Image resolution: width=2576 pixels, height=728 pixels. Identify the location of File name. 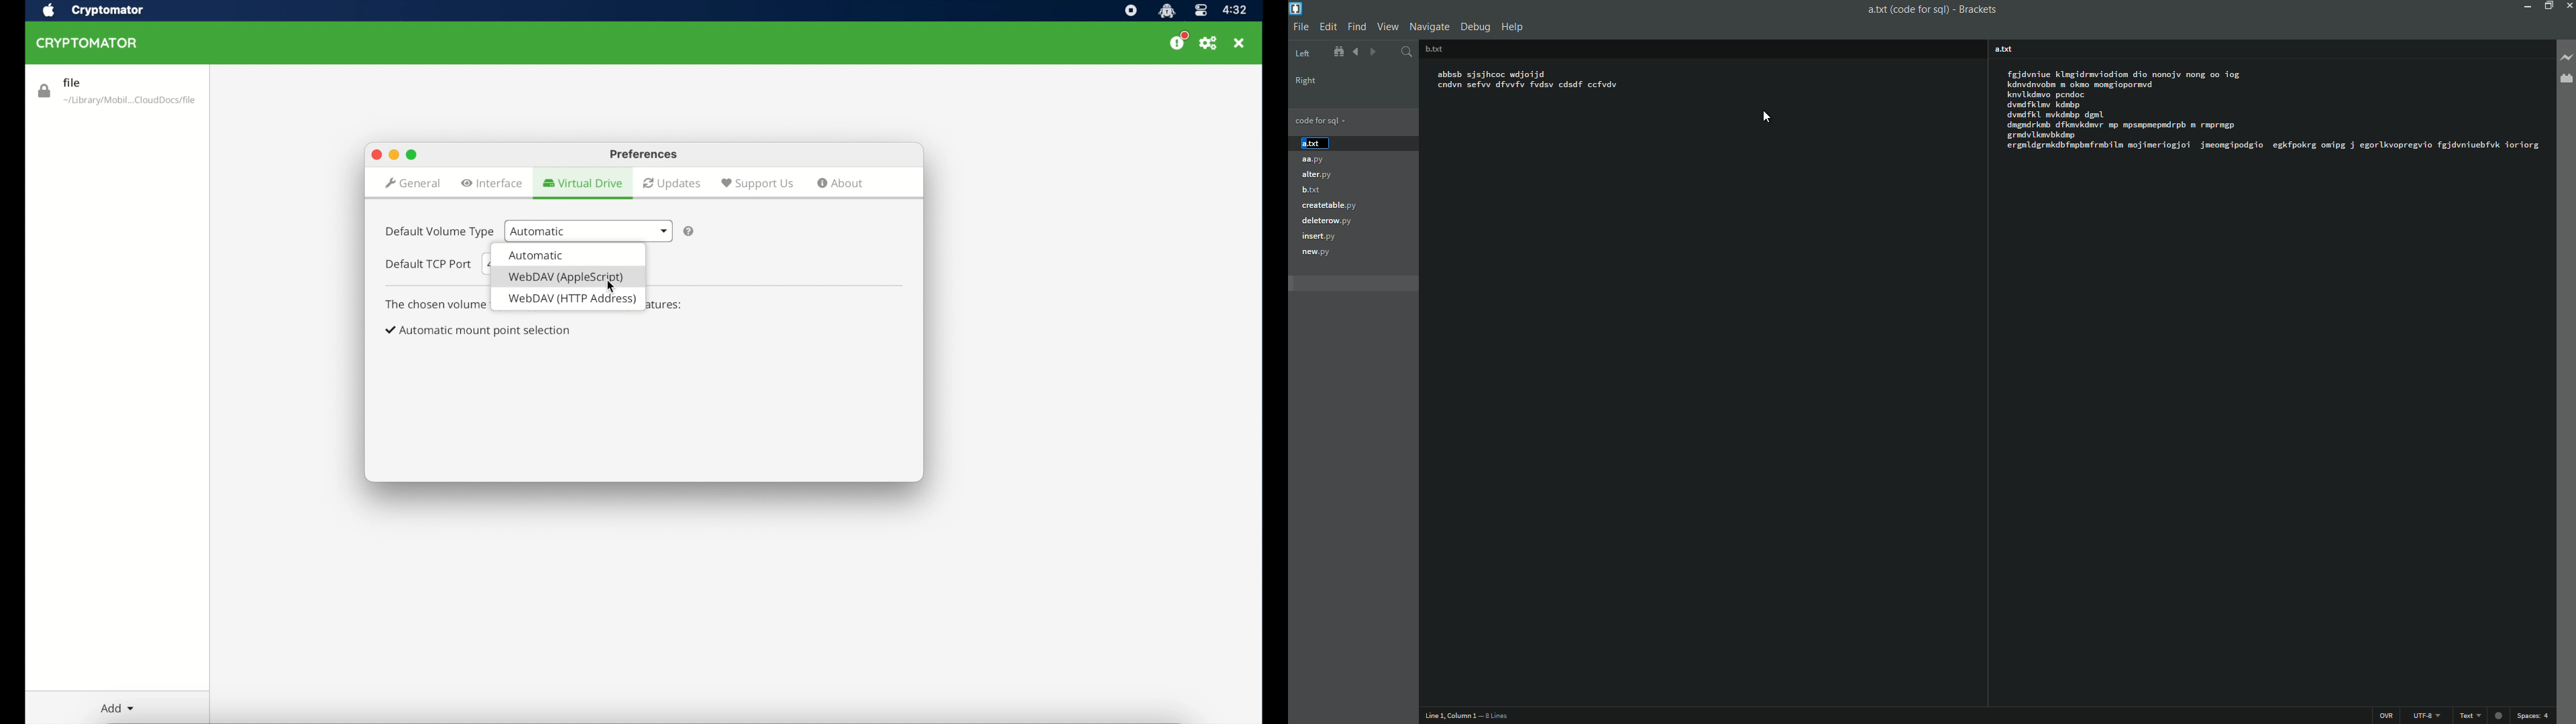
(1907, 9).